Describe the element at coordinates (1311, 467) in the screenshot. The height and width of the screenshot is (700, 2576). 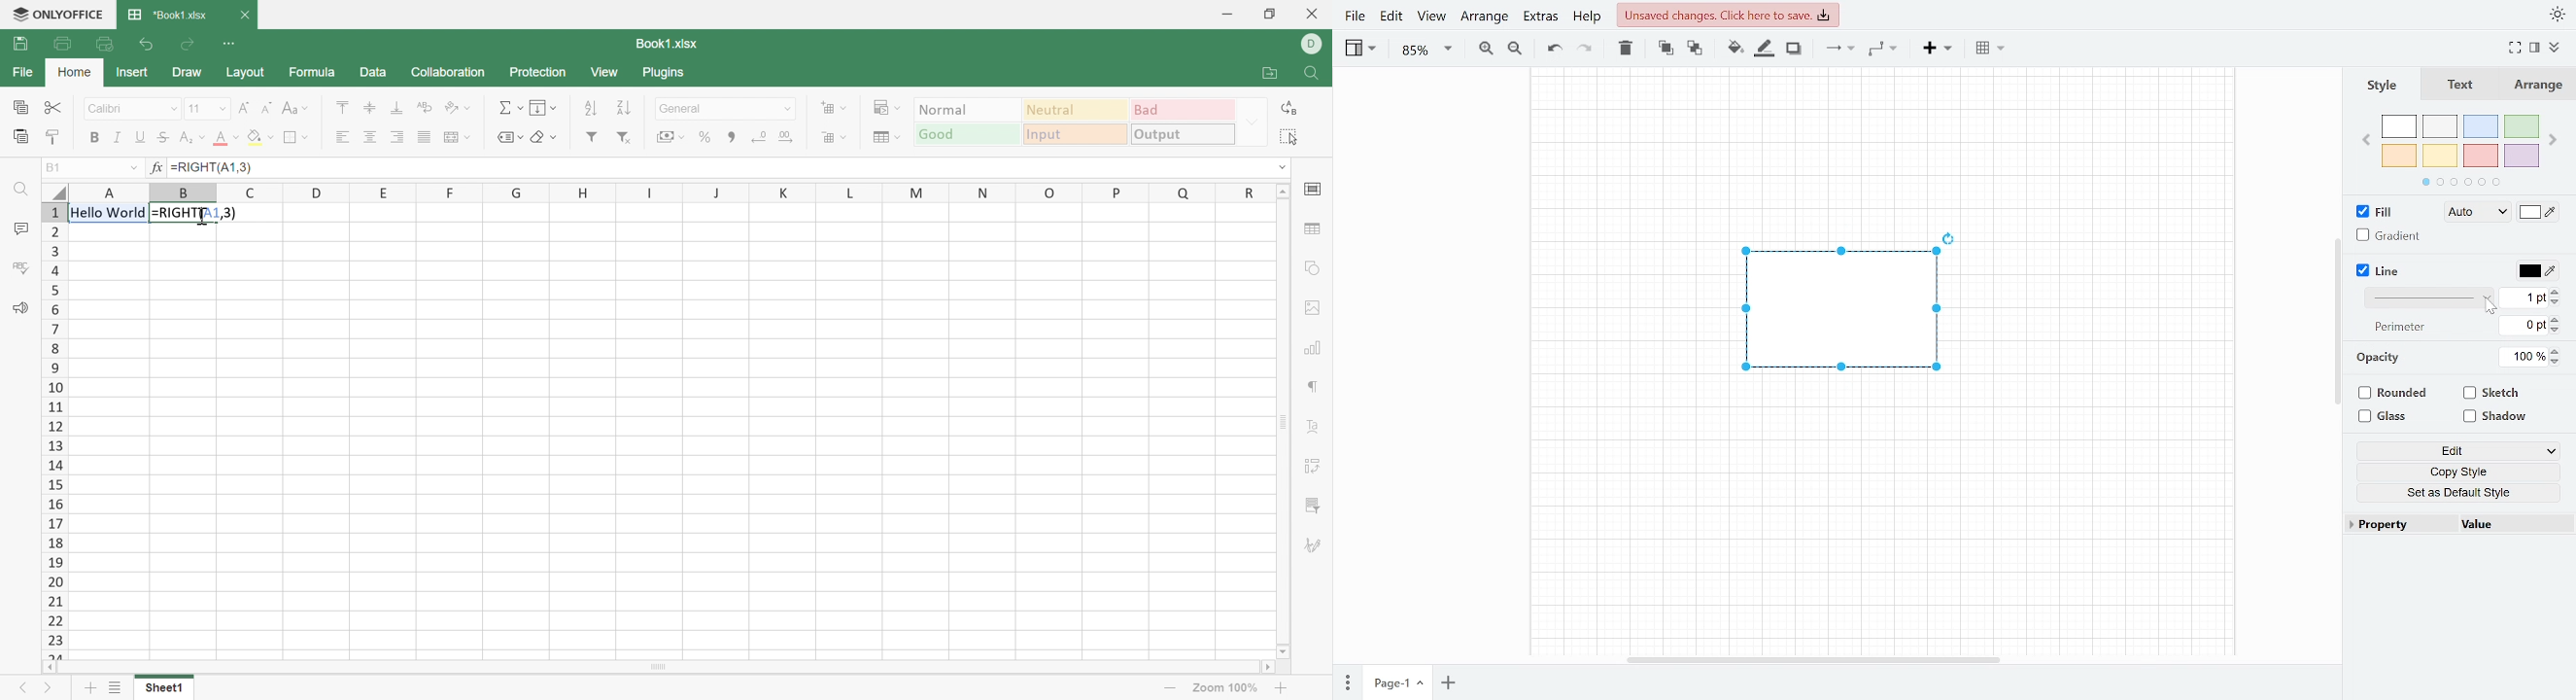
I see `Pivot table settings` at that location.